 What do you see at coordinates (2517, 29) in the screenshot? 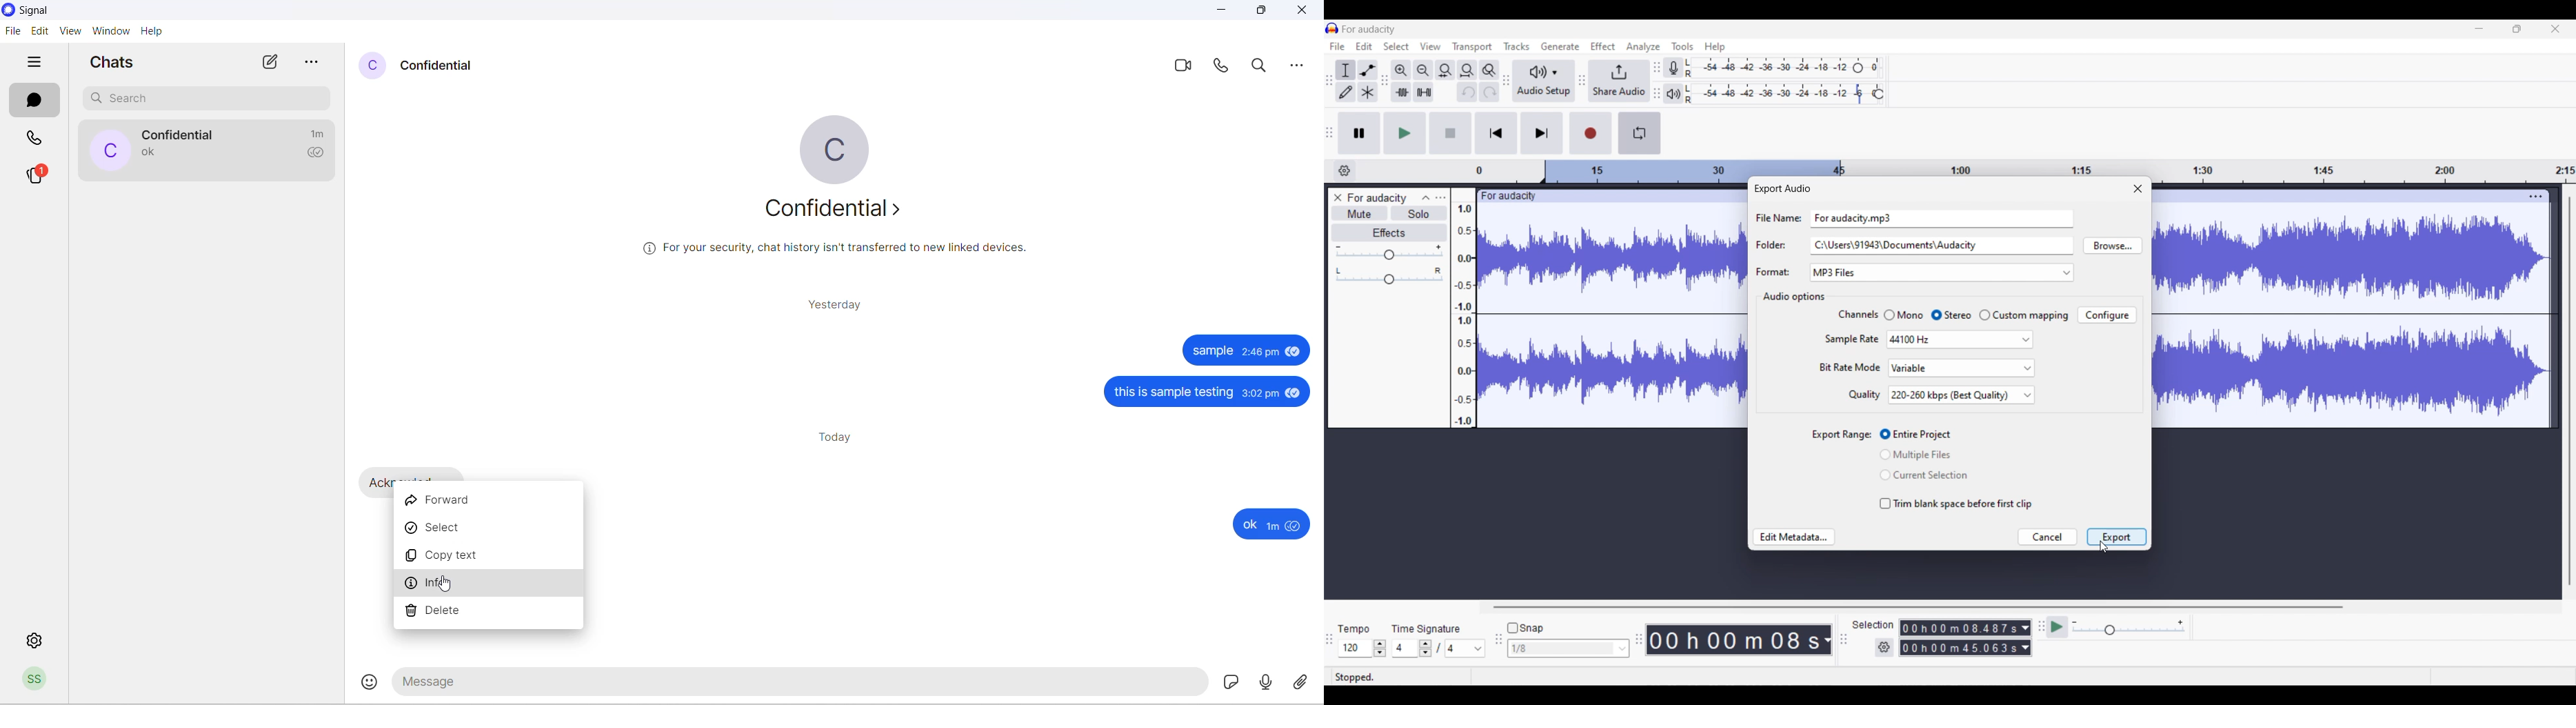
I see `Show in smaller tab` at bounding box center [2517, 29].